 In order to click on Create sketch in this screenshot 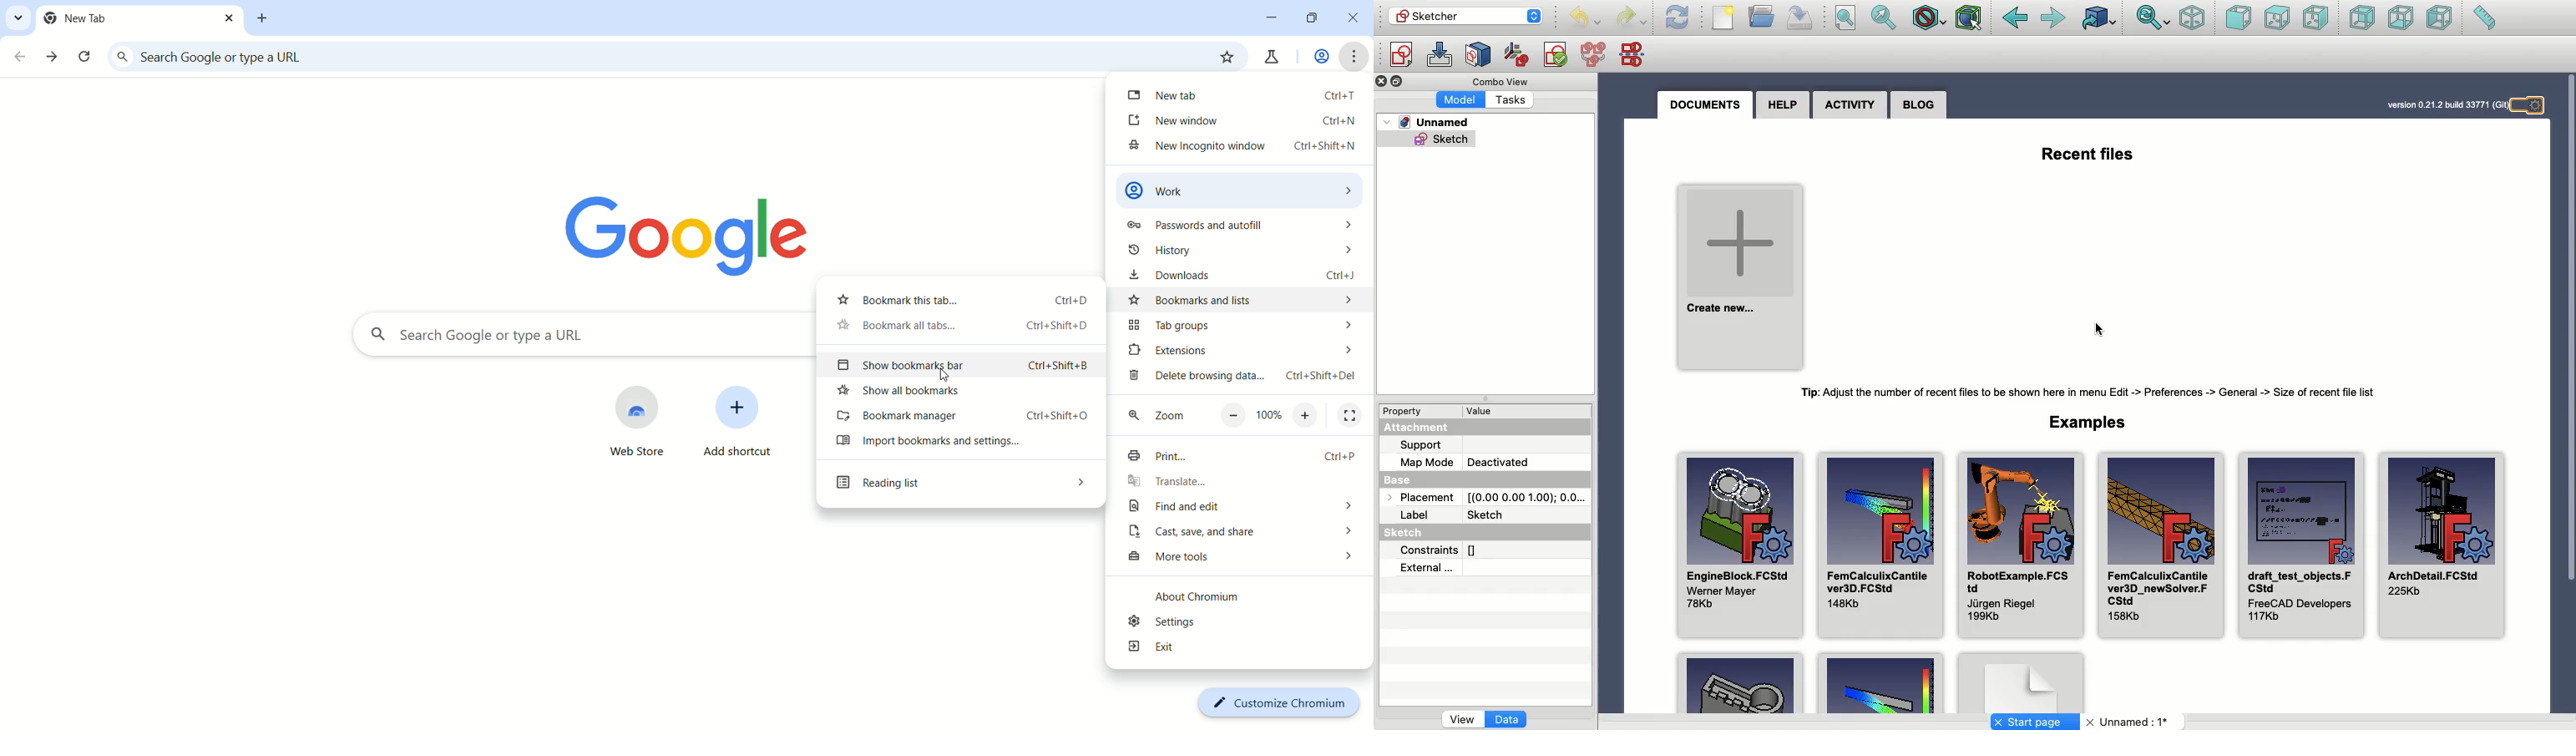, I will do `click(1399, 54)`.